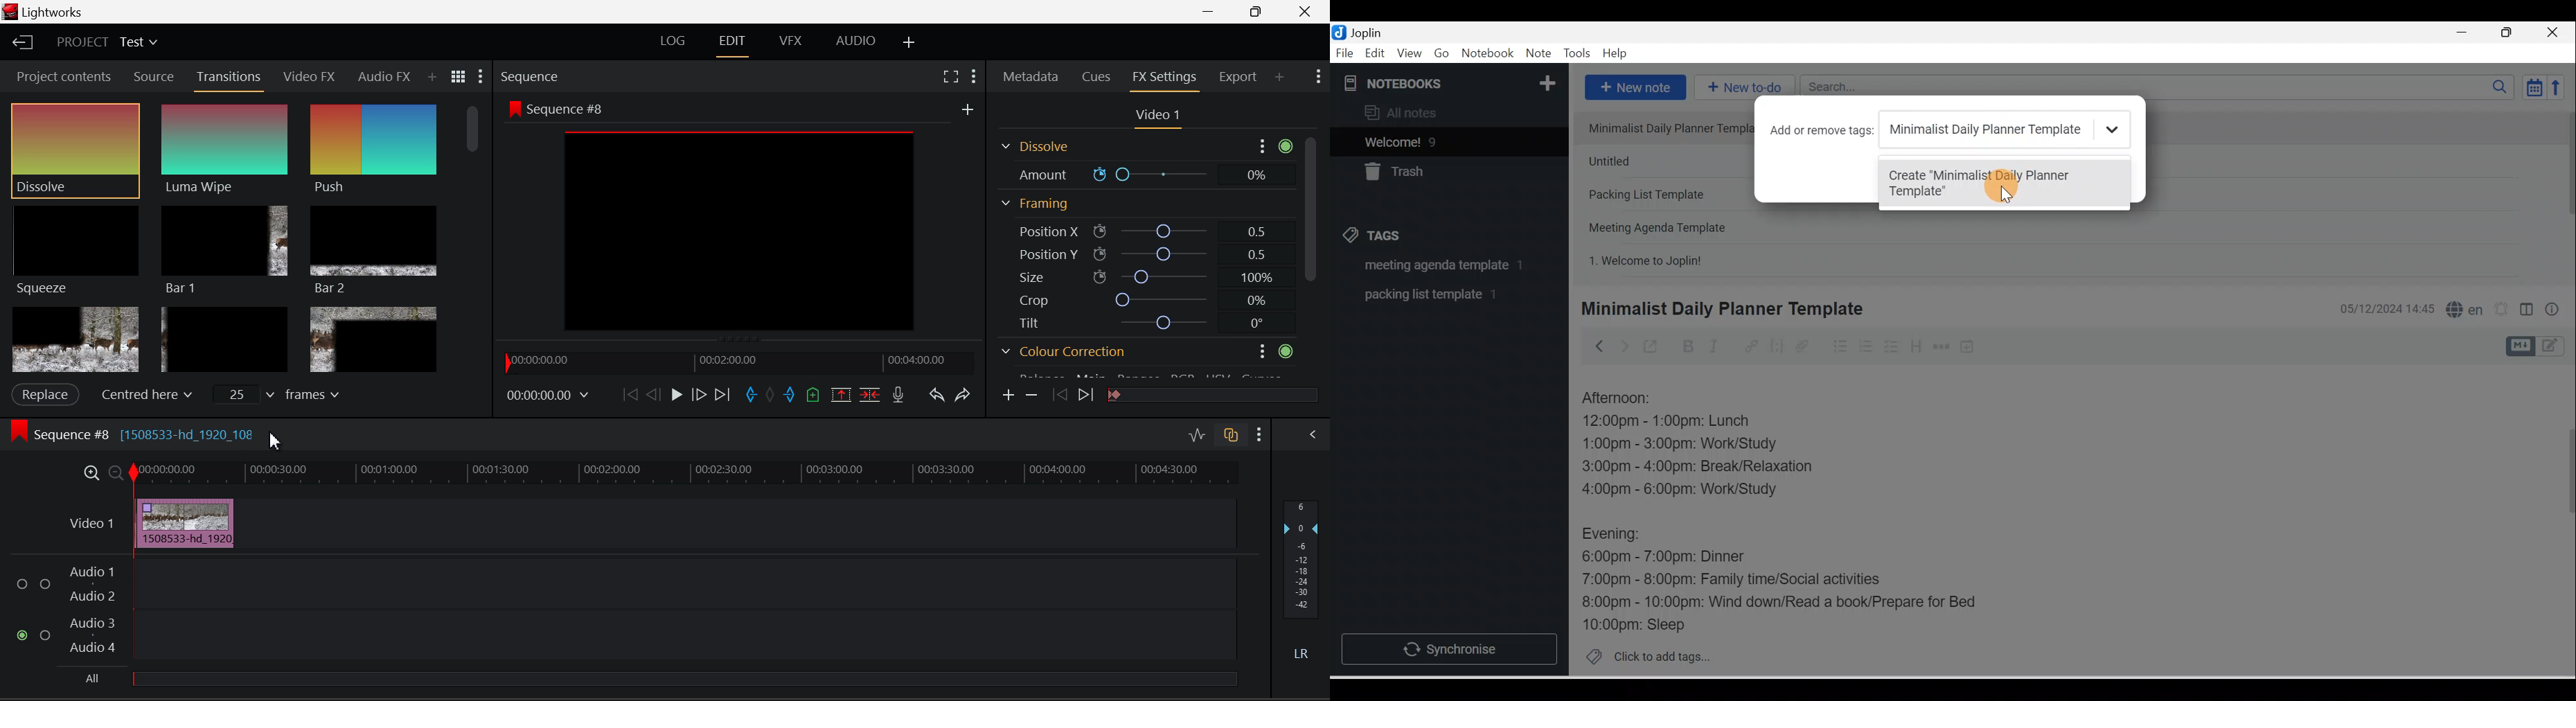 The image size is (2576, 728). I want to click on Scroll bar, so click(2566, 192).